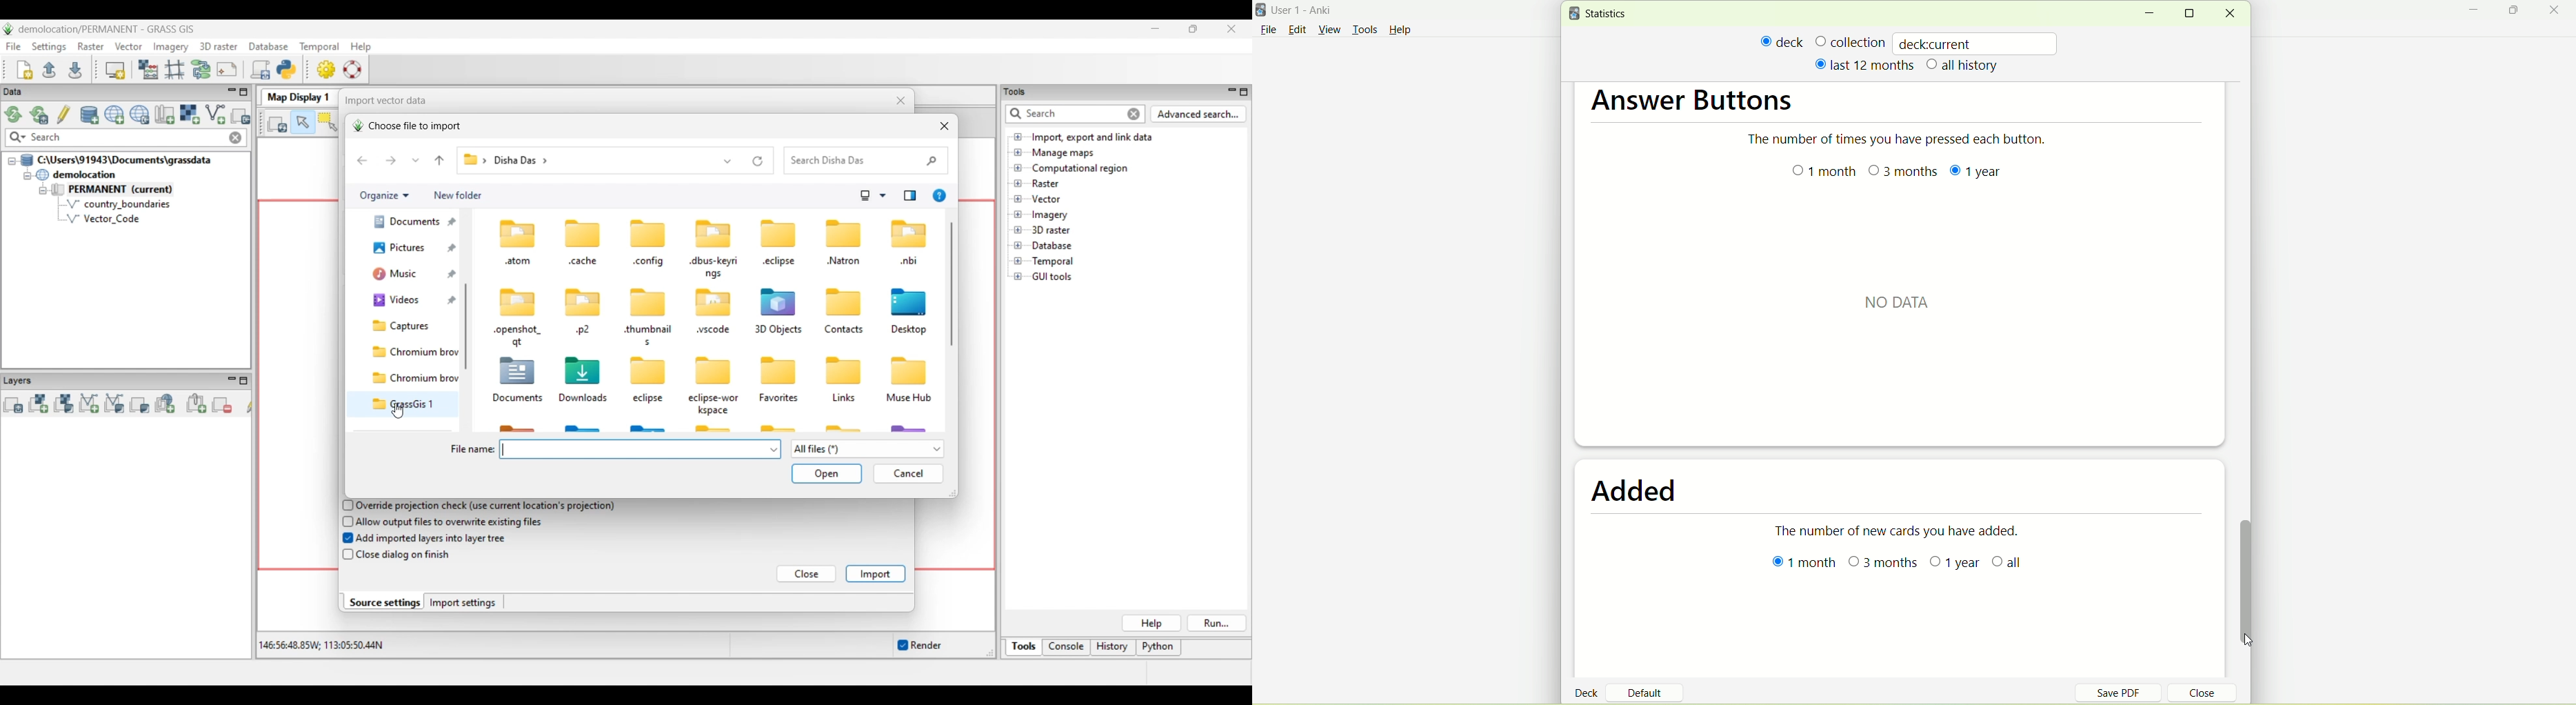 The height and width of the screenshot is (728, 2576). Describe the element at coordinates (1850, 41) in the screenshot. I see `collection` at that location.